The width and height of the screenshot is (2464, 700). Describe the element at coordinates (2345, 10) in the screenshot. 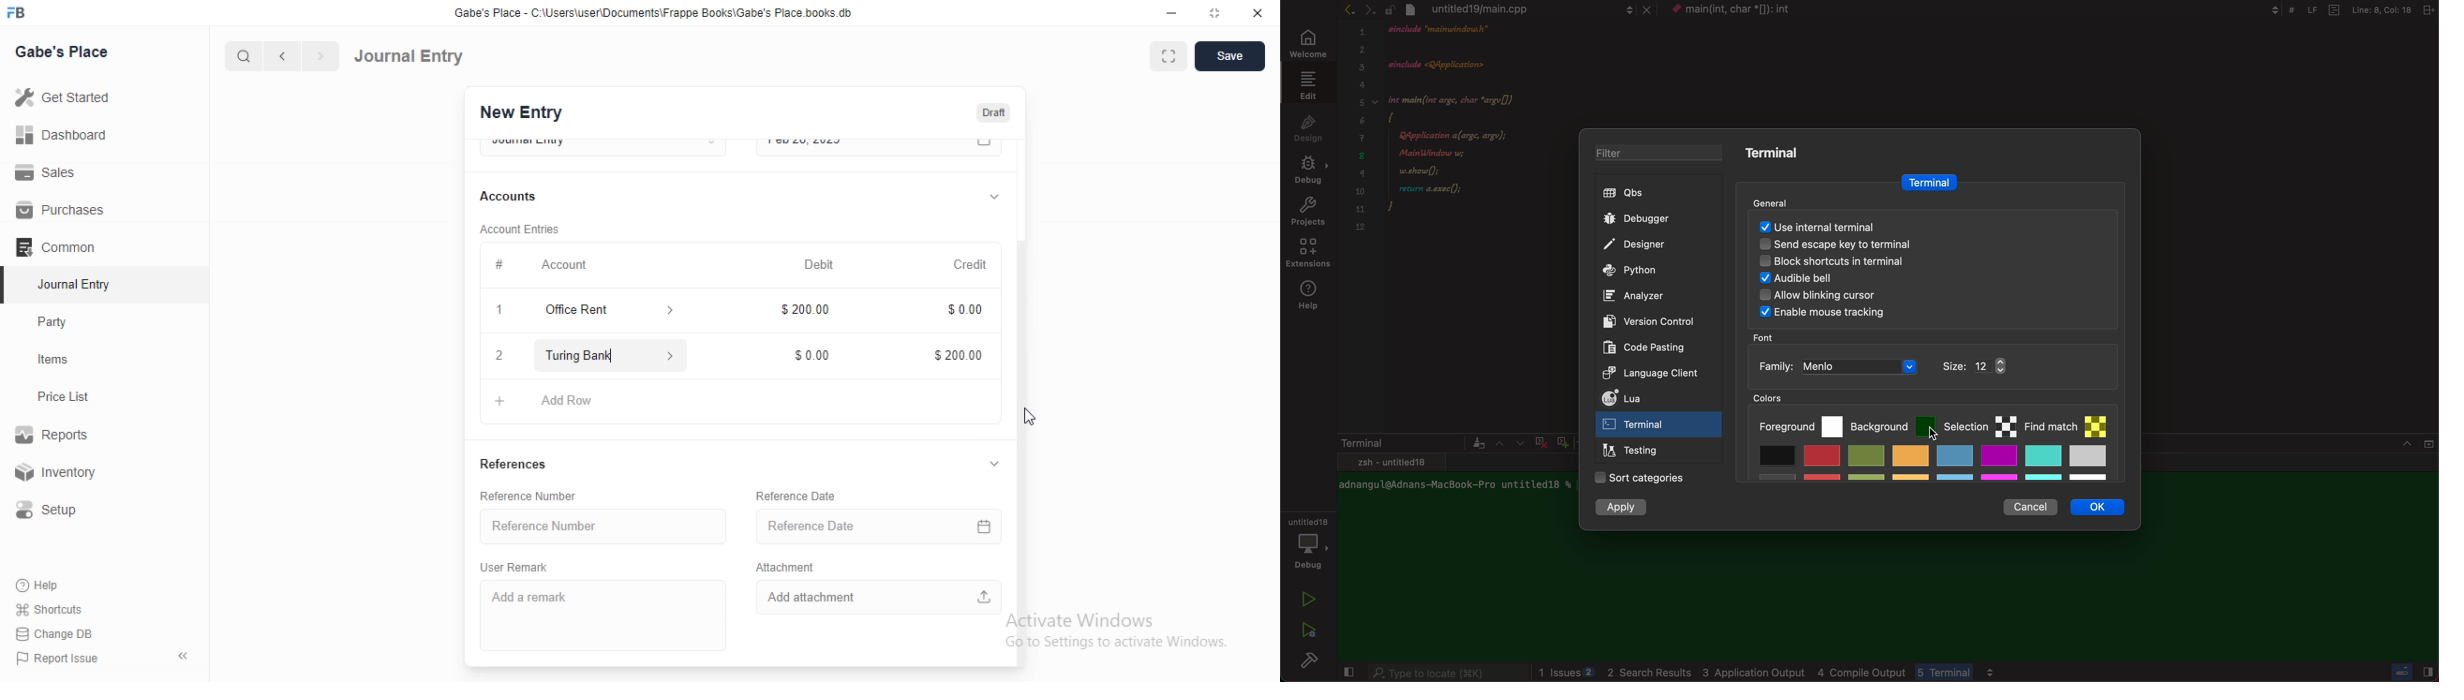

I see `file information` at that location.